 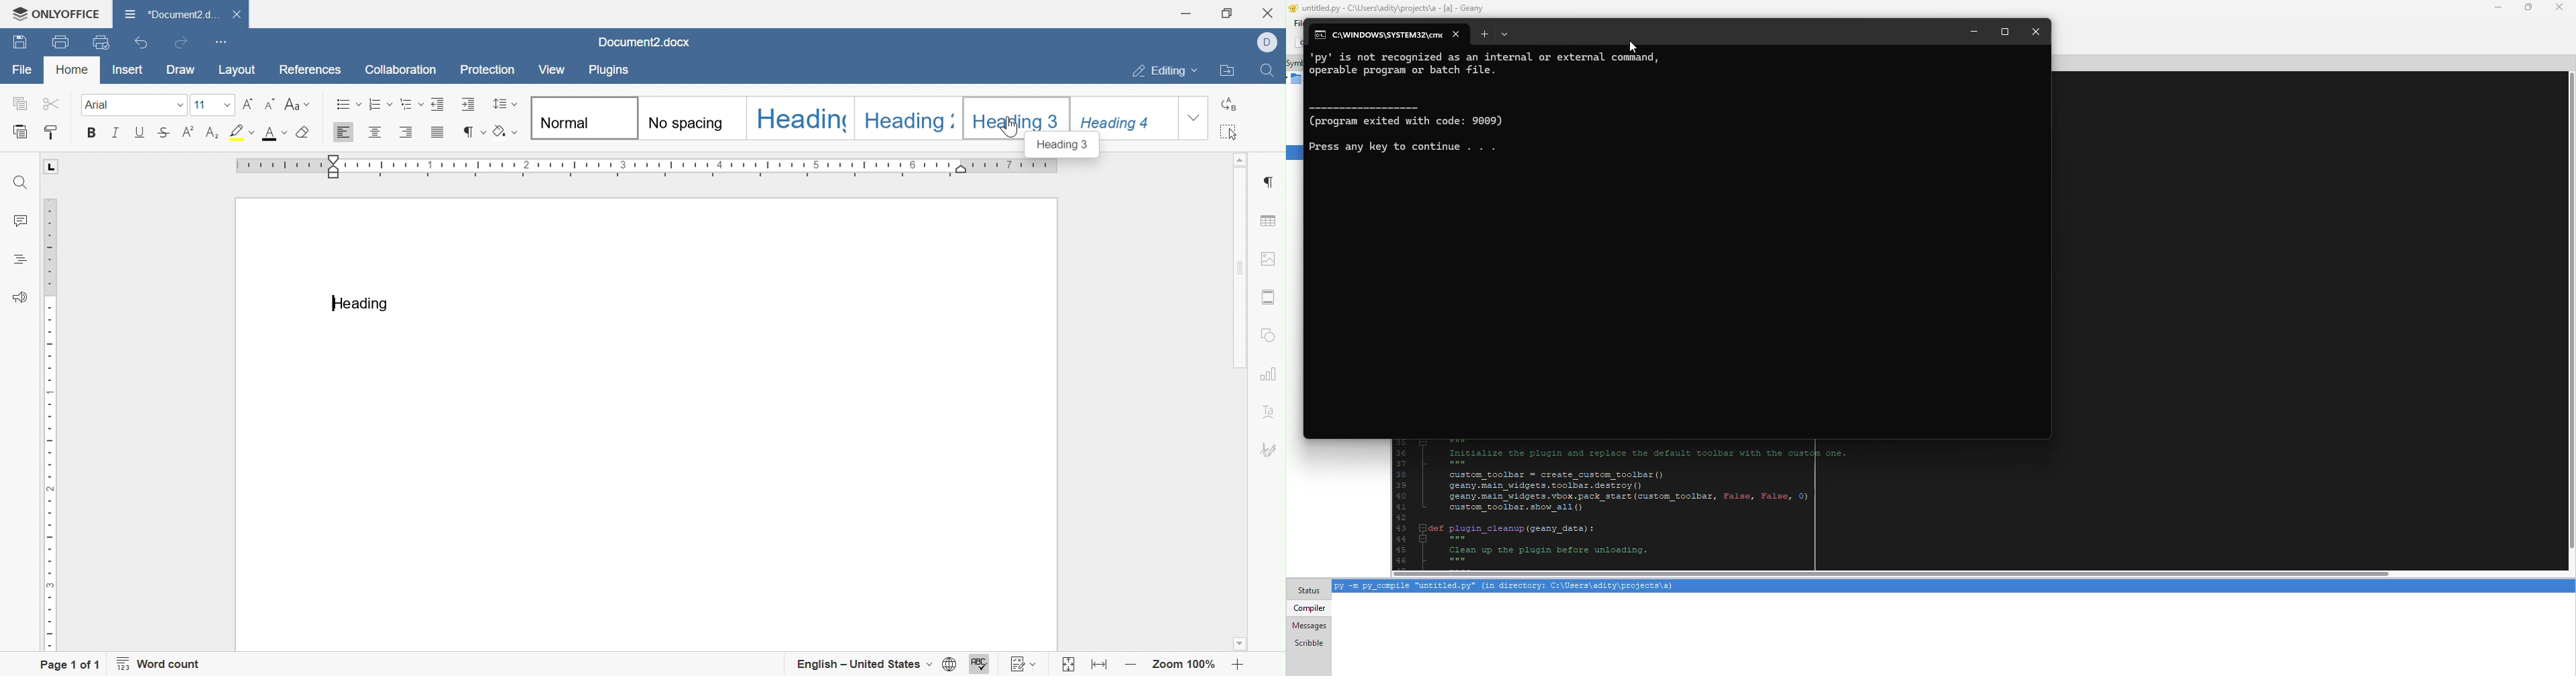 I want to click on No spacing, so click(x=692, y=117).